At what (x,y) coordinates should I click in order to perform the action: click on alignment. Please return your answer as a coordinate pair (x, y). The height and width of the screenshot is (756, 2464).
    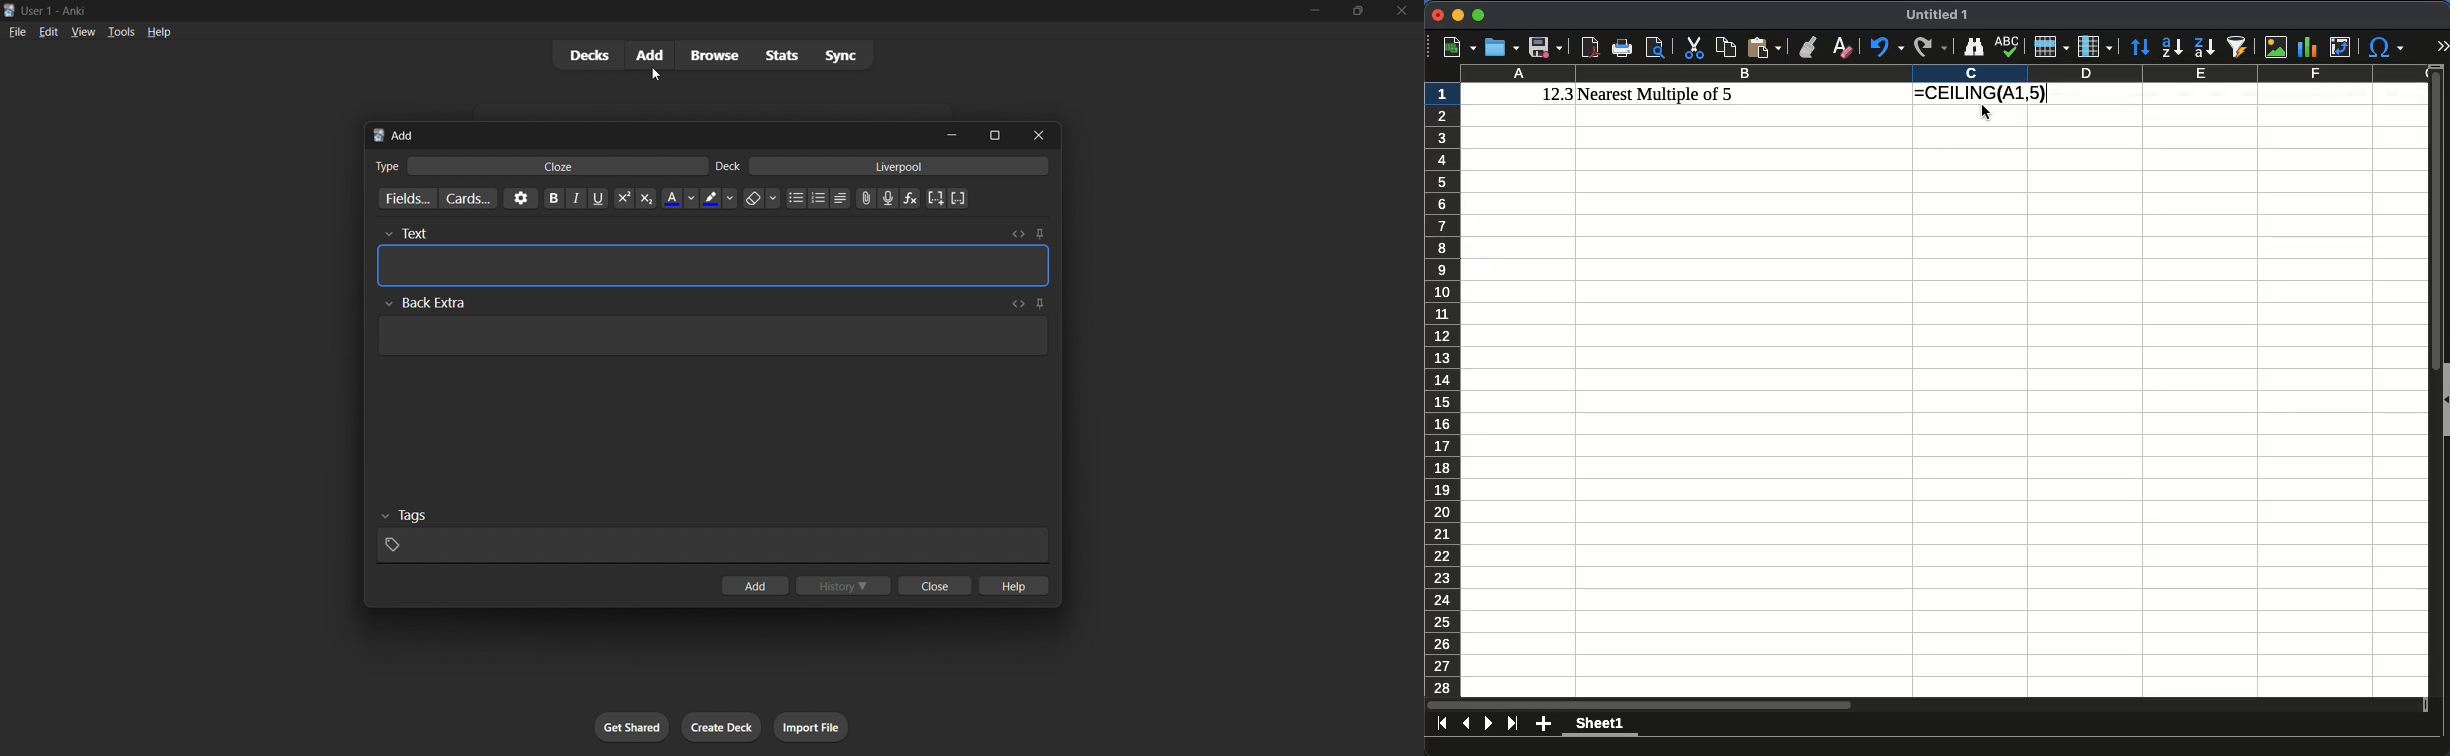
    Looking at the image, I should click on (844, 201).